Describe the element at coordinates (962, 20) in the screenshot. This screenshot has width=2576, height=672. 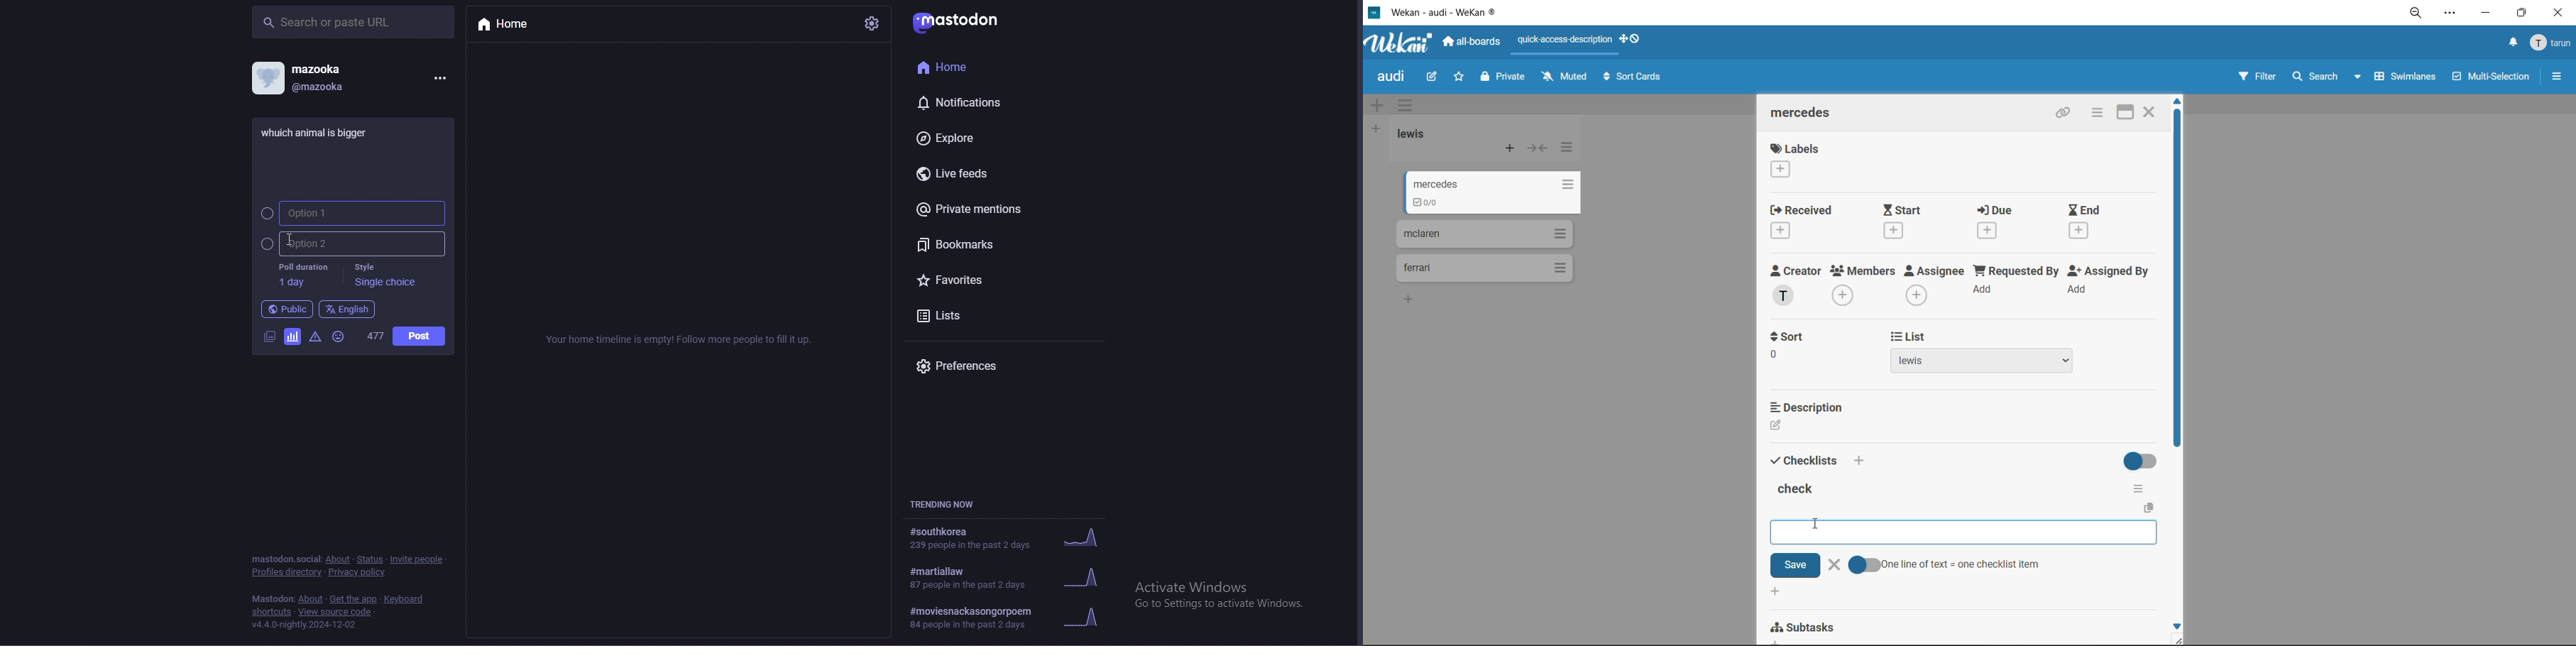
I see `mastodon` at that location.